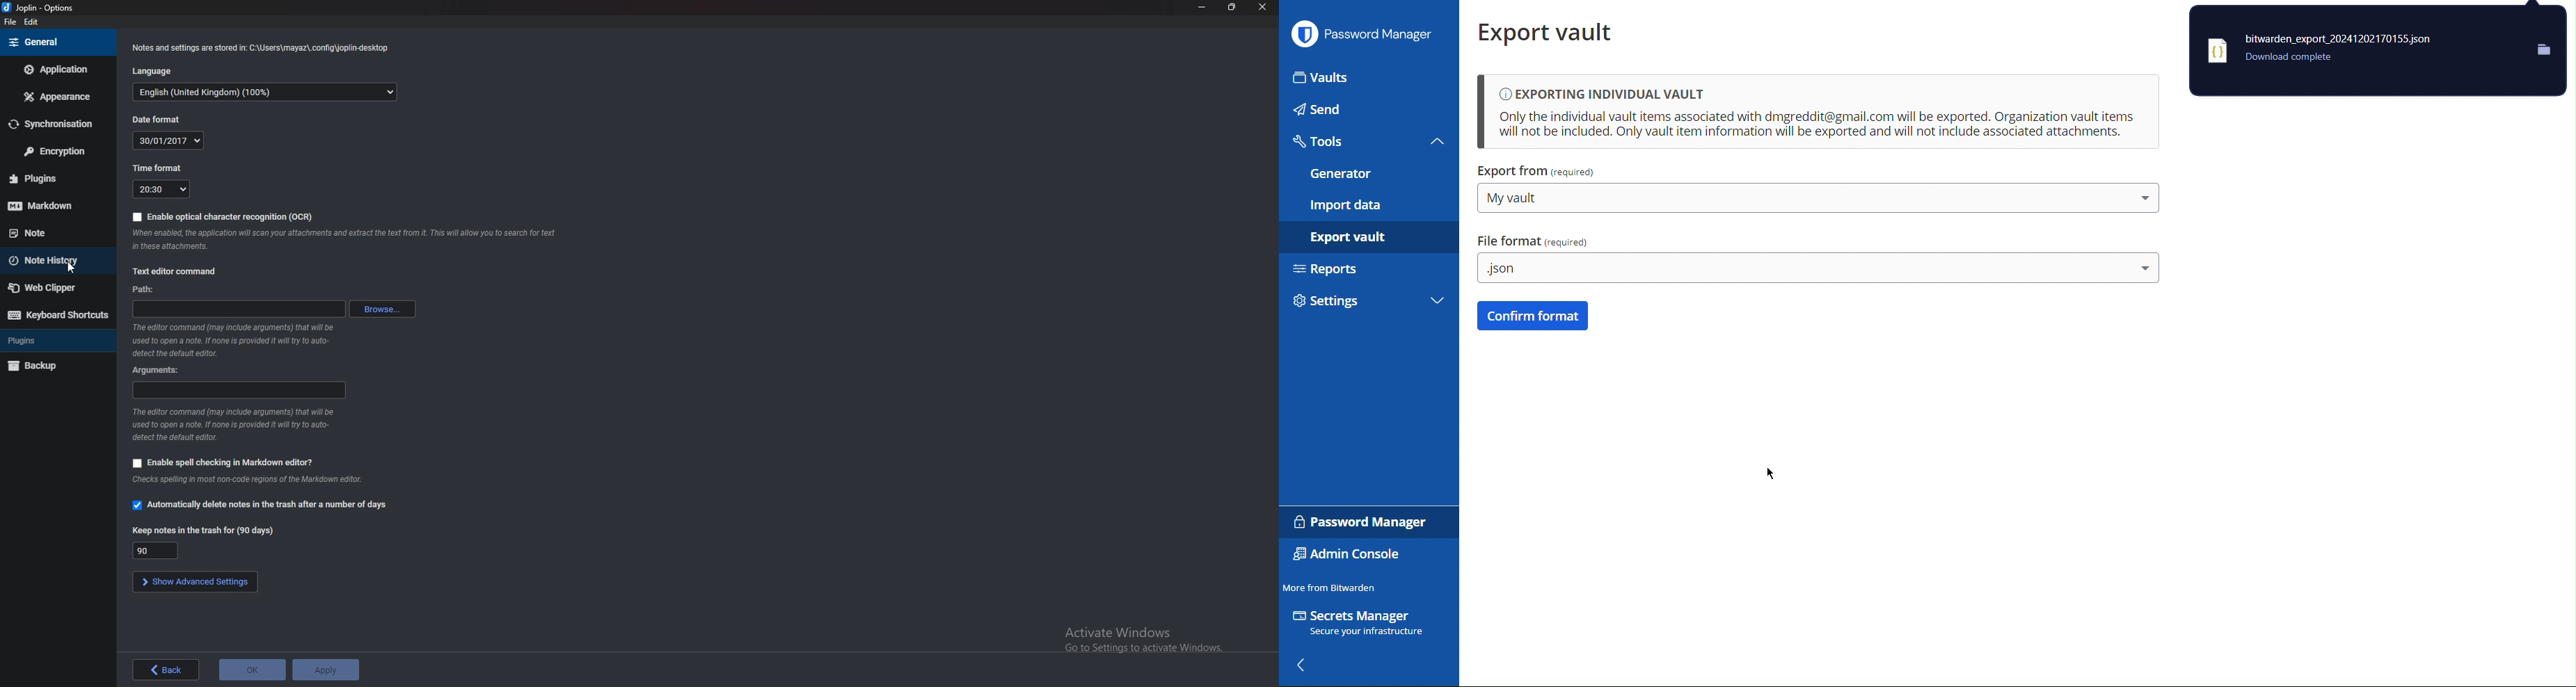  What do you see at coordinates (250, 670) in the screenshot?
I see `ok` at bounding box center [250, 670].